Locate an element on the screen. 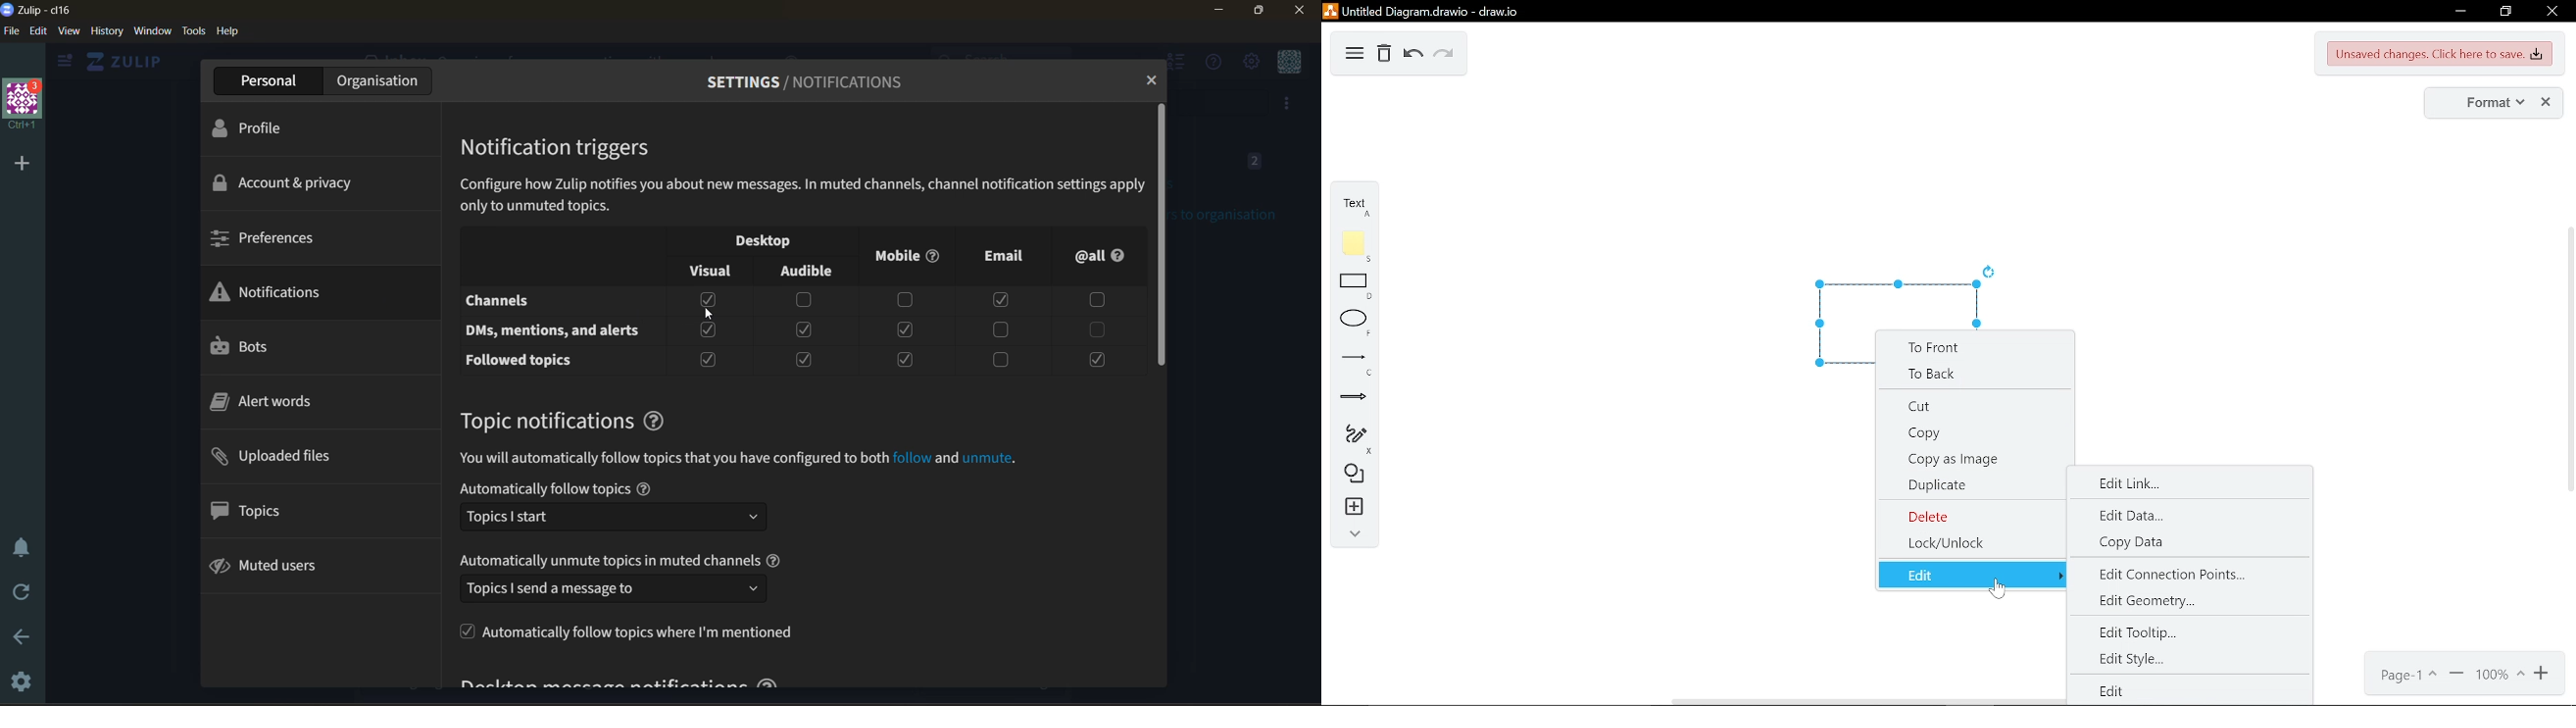 The image size is (2576, 728). checkbox is located at coordinates (804, 301).